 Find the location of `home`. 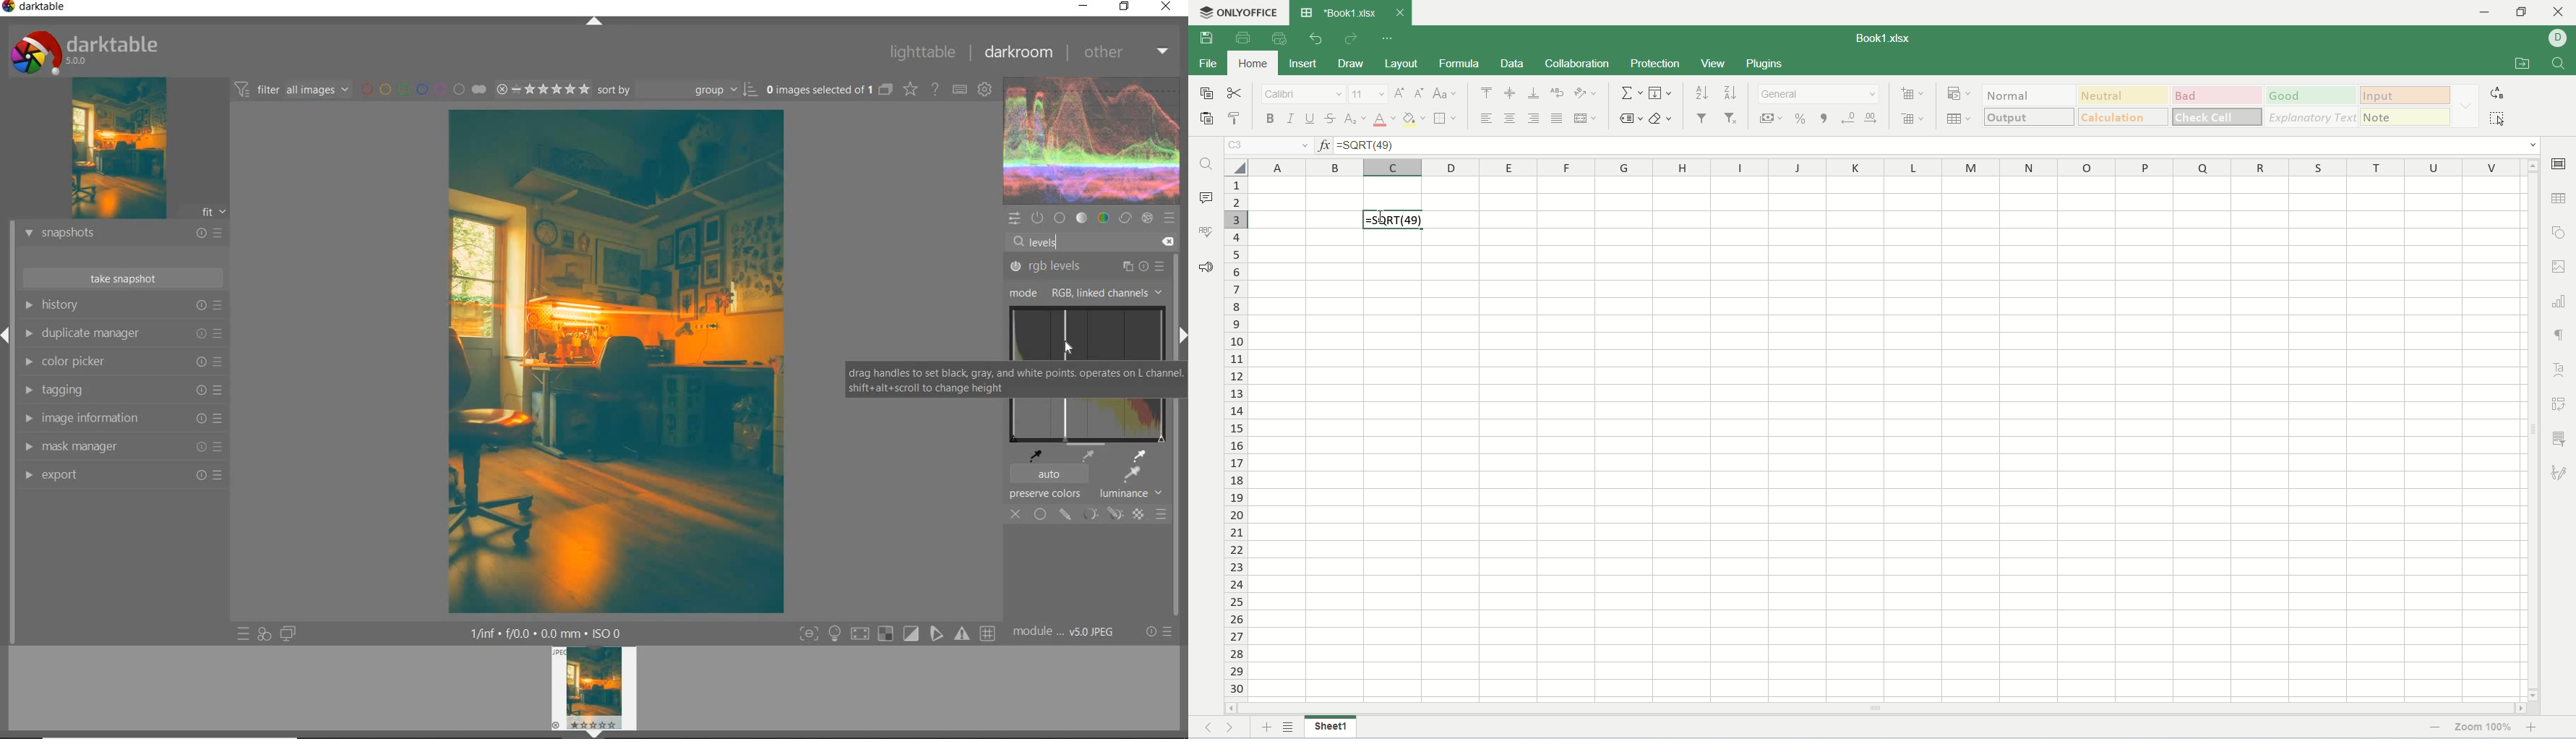

home is located at coordinates (1250, 63).